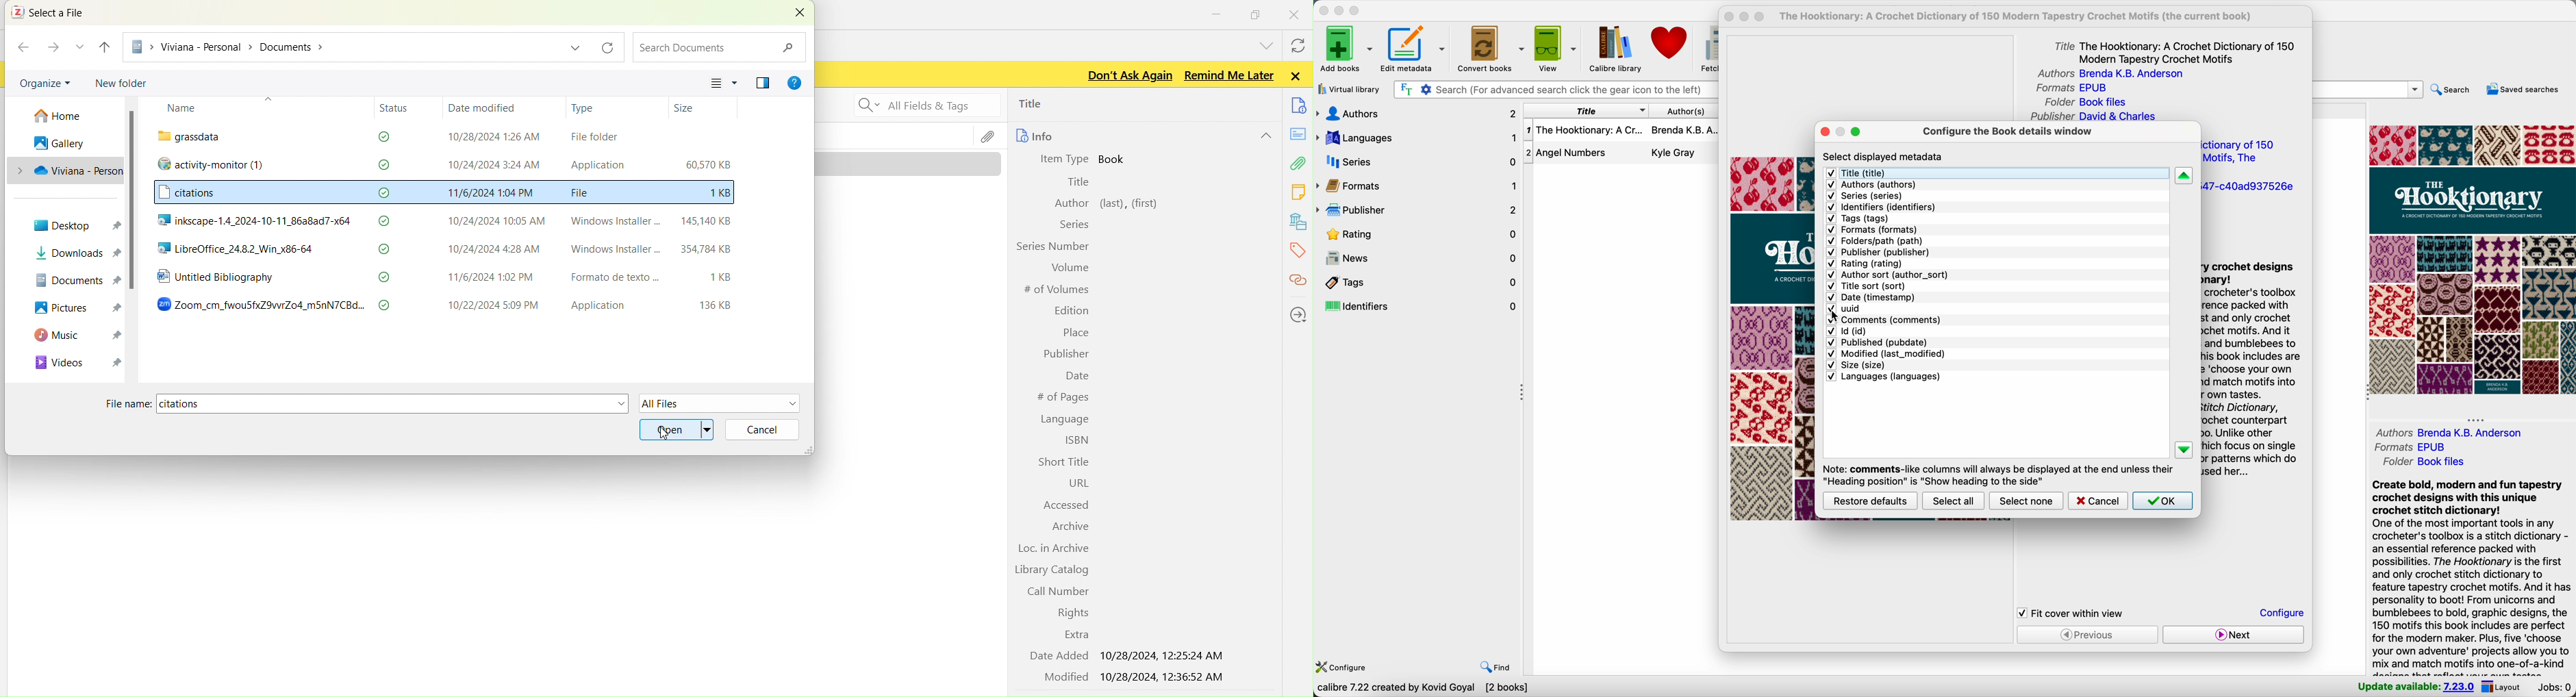  Describe the element at coordinates (140, 197) in the screenshot. I see `scroll` at that location.